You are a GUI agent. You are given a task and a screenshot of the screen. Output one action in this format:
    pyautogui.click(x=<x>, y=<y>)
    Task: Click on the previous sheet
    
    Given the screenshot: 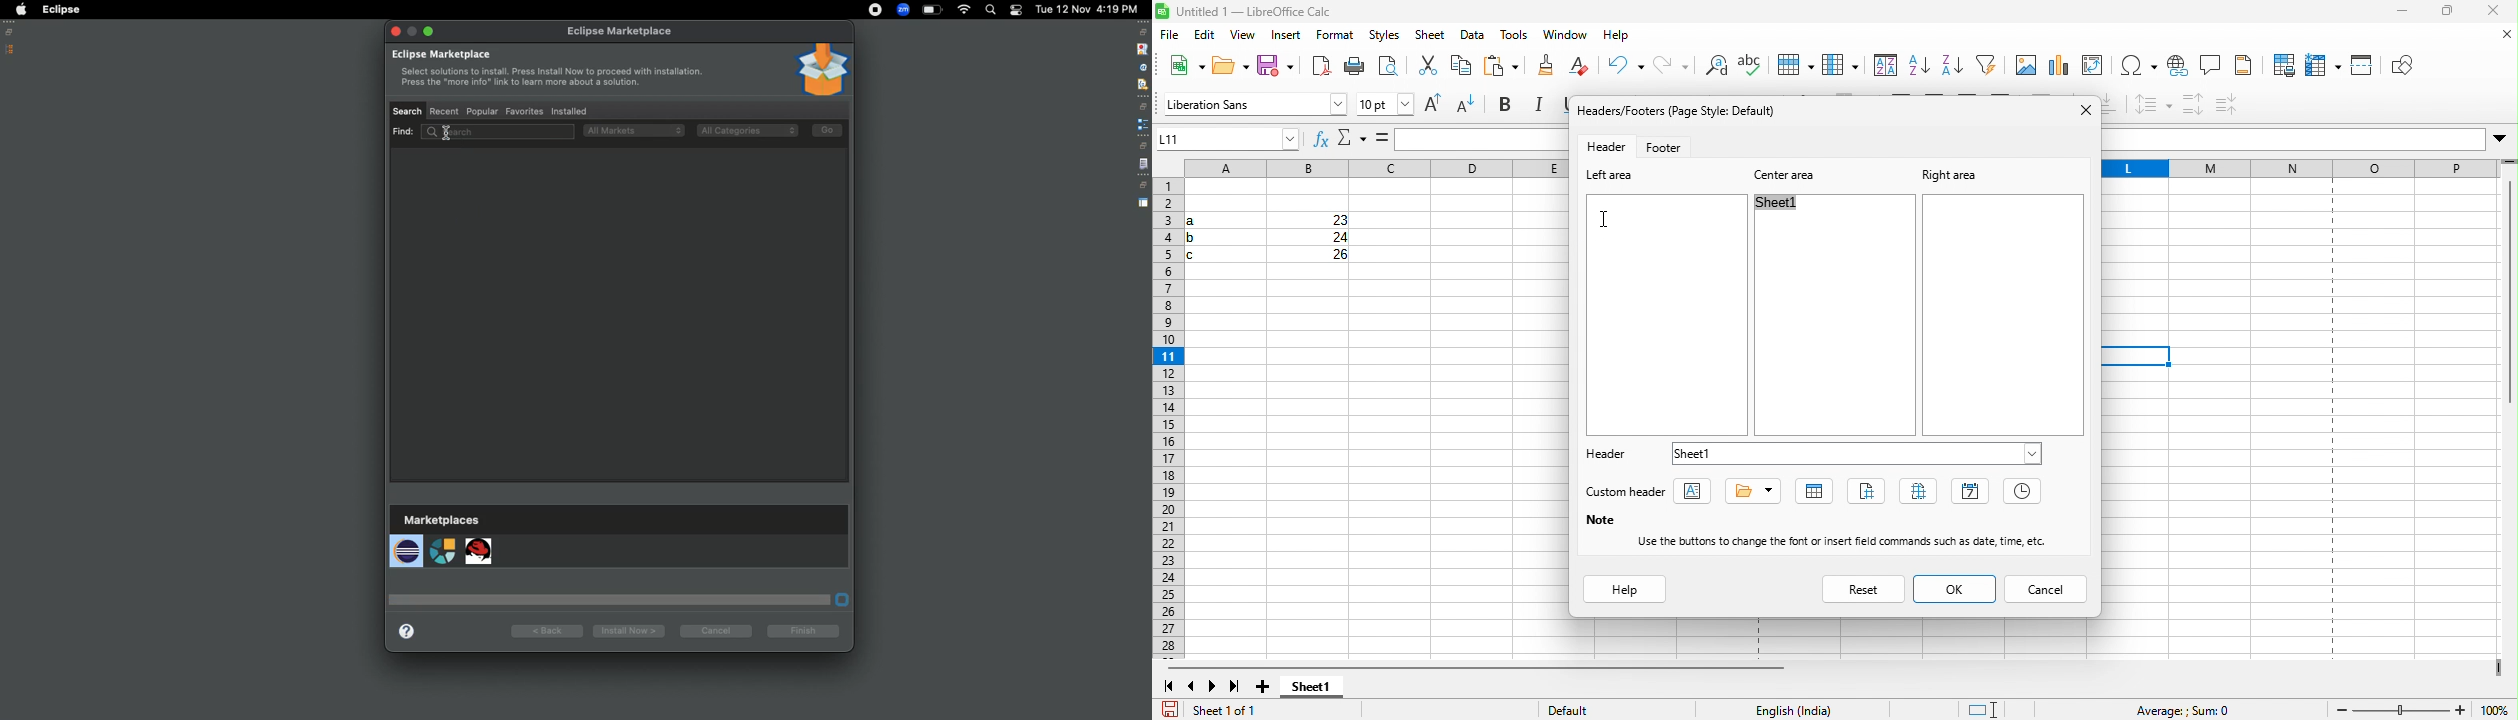 What is the action you would take?
    pyautogui.click(x=1189, y=683)
    